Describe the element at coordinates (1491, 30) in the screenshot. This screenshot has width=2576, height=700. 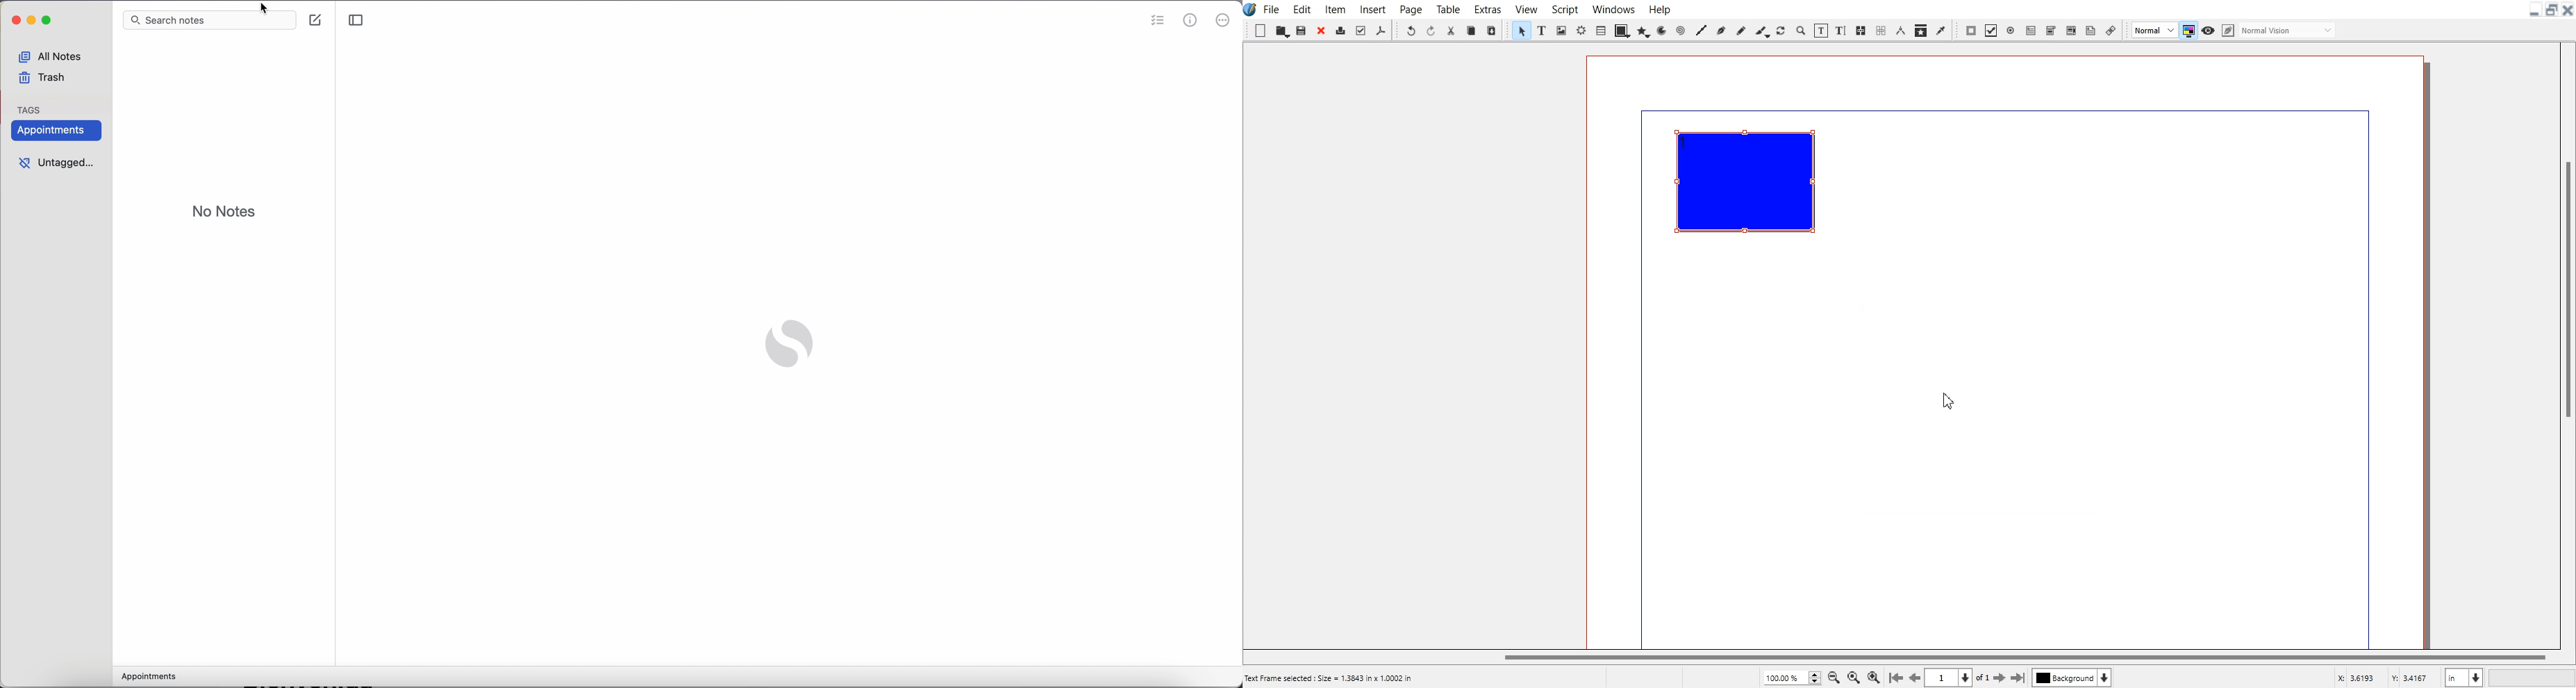
I see `Paste` at that location.